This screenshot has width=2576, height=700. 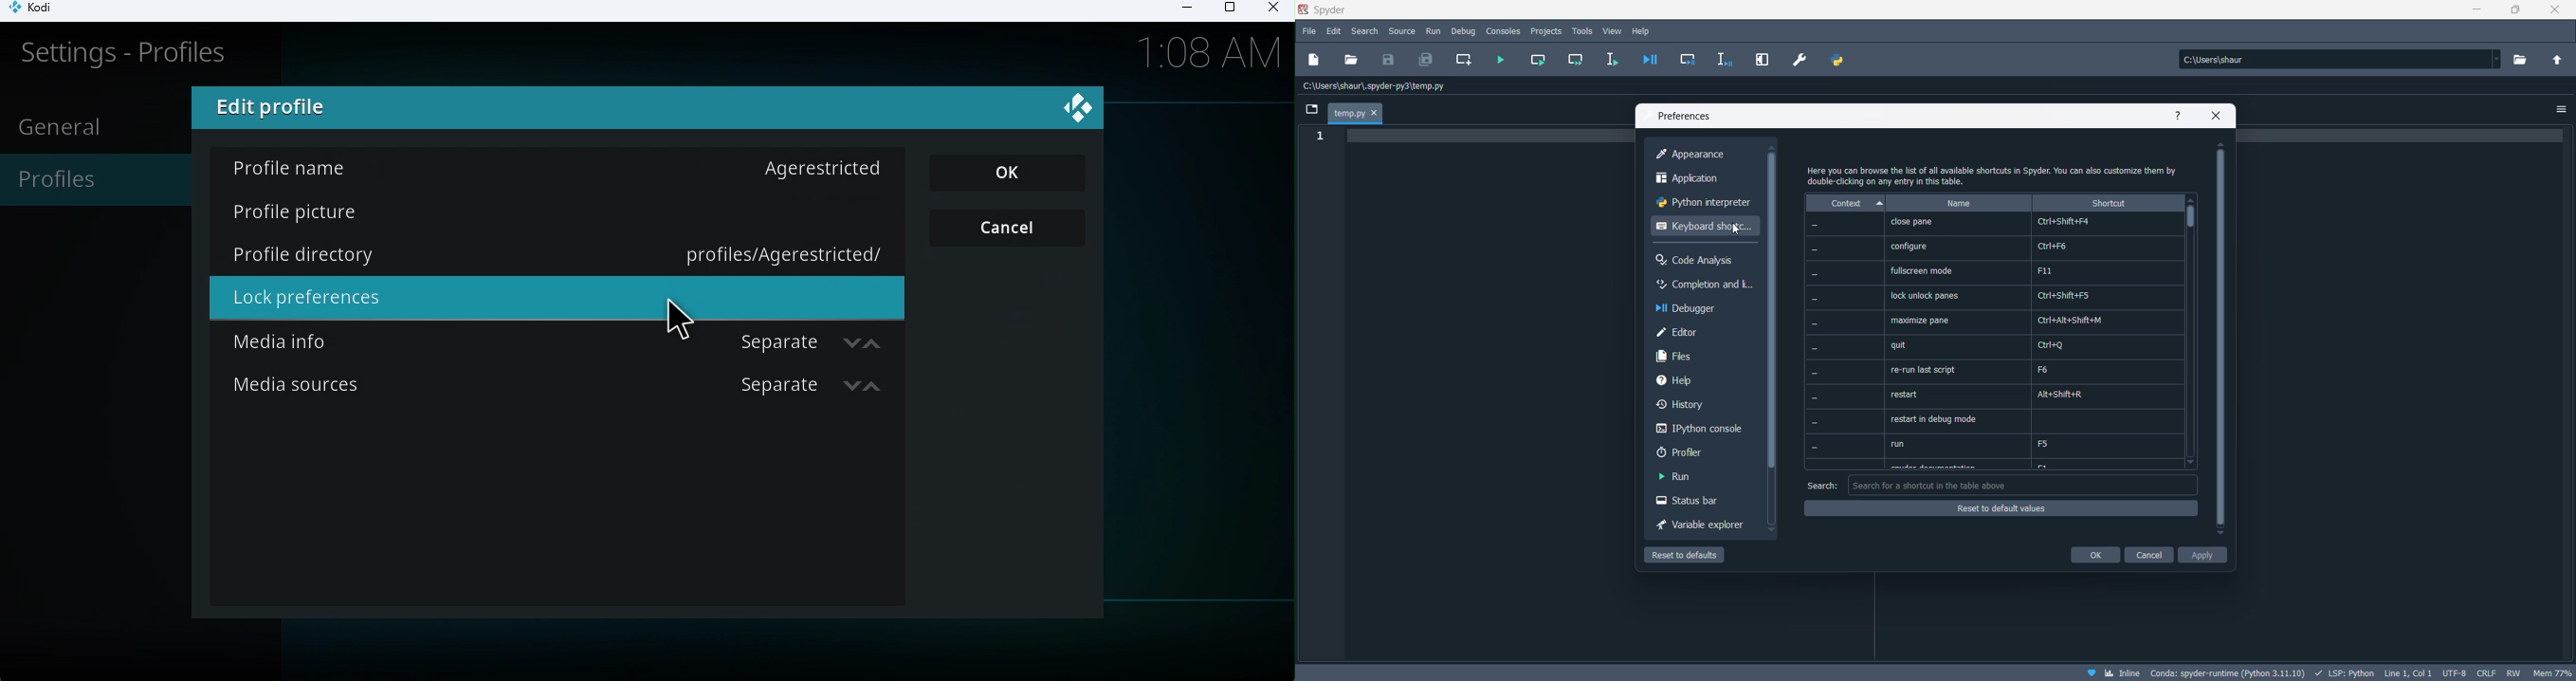 I want to click on debug selection or current line, so click(x=1726, y=61).